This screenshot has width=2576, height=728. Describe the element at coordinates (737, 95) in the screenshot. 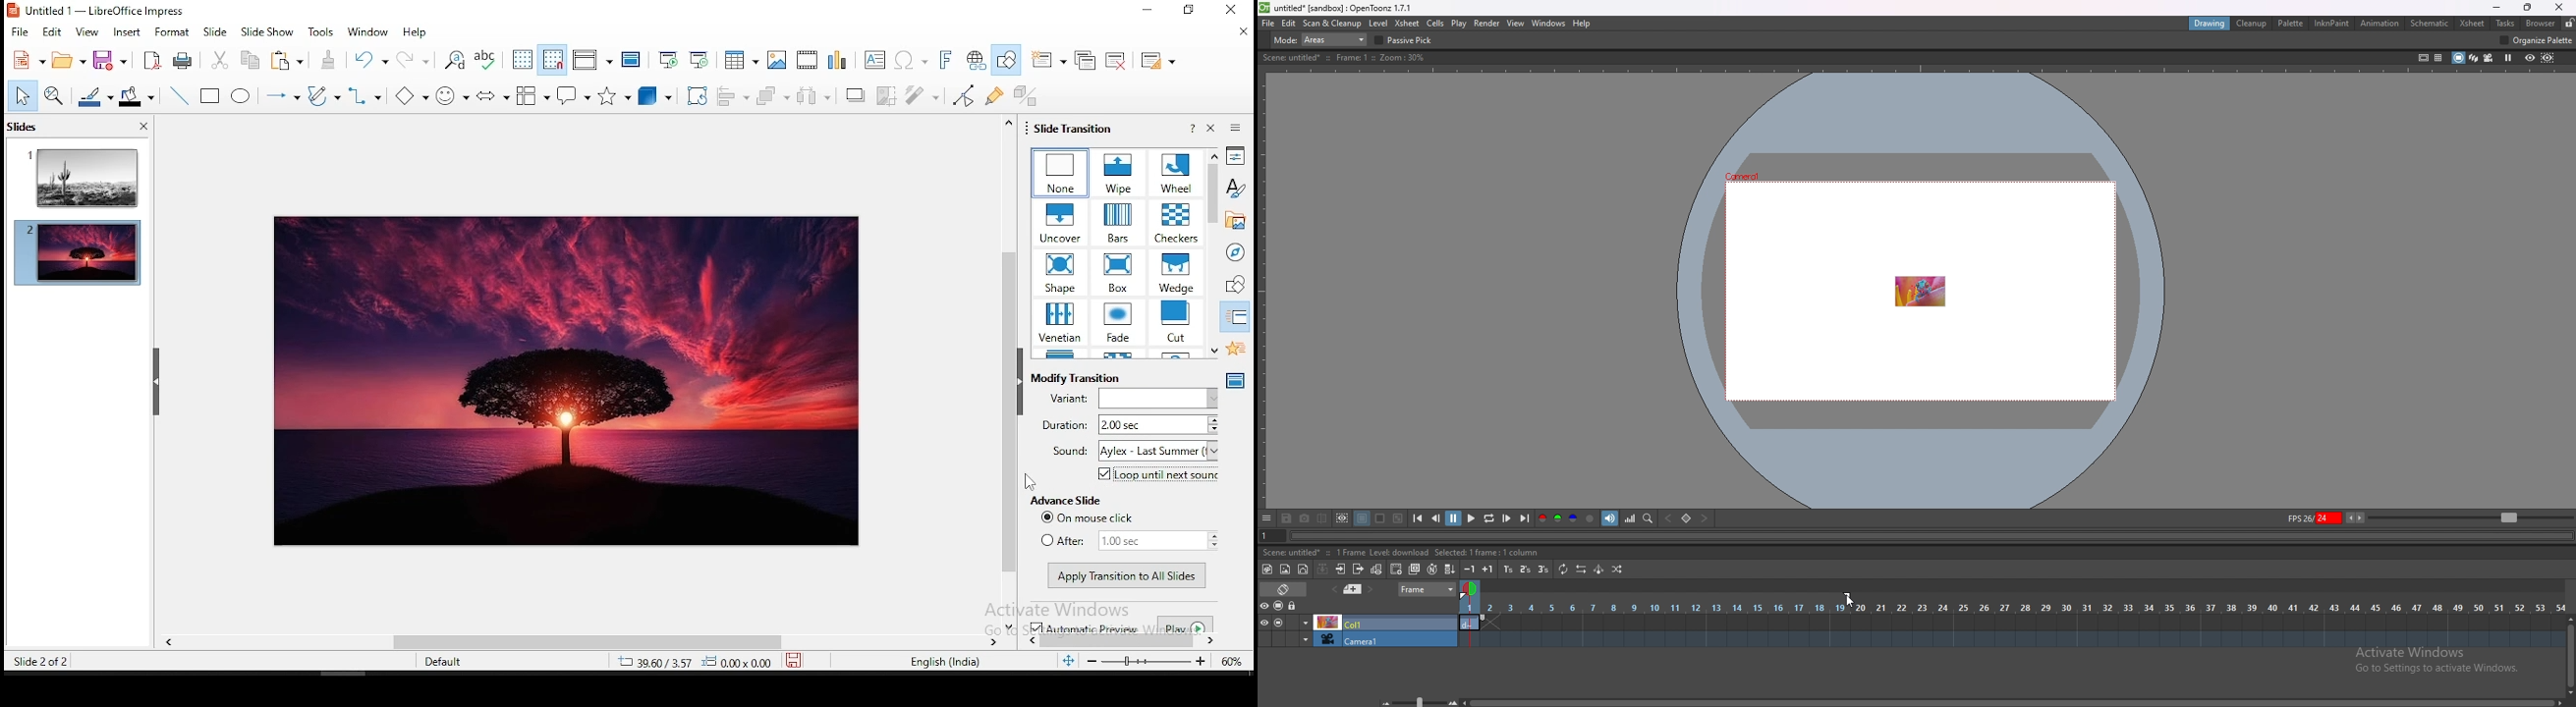

I see `align objects` at that location.